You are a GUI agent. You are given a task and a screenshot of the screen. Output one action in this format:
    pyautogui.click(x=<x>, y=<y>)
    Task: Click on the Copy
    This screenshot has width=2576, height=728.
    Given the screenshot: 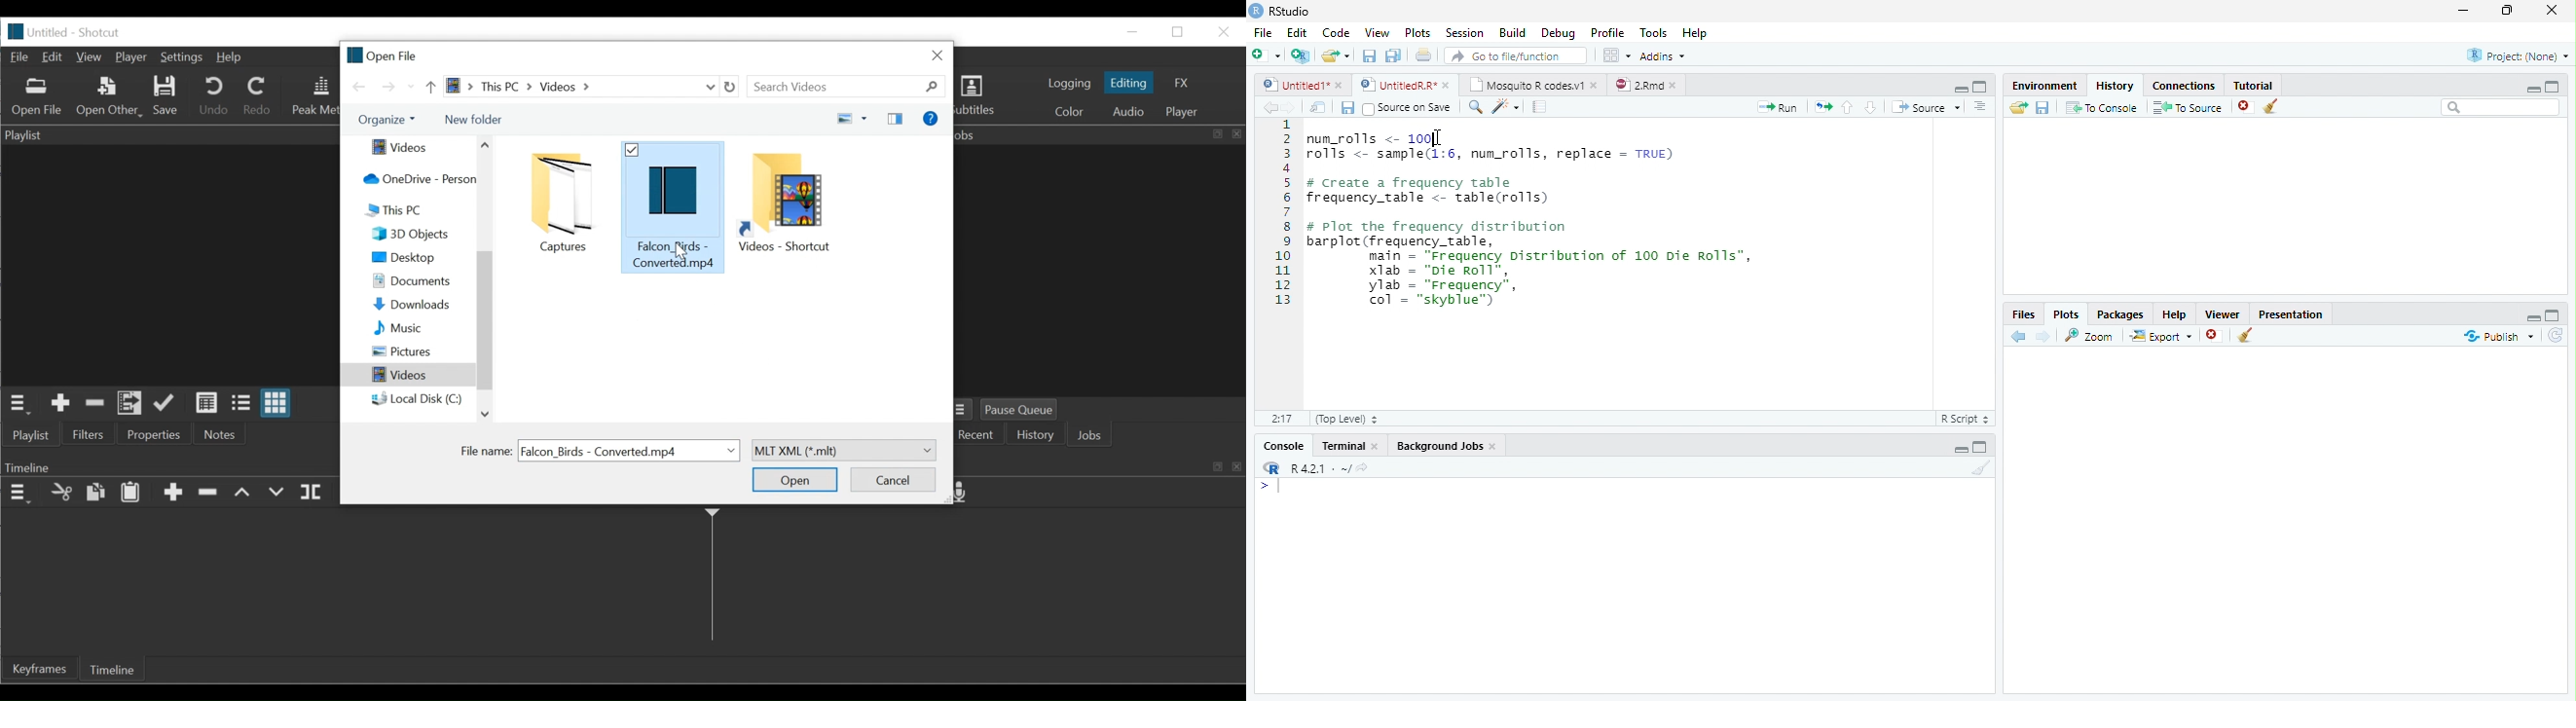 What is the action you would take?
    pyautogui.click(x=95, y=493)
    